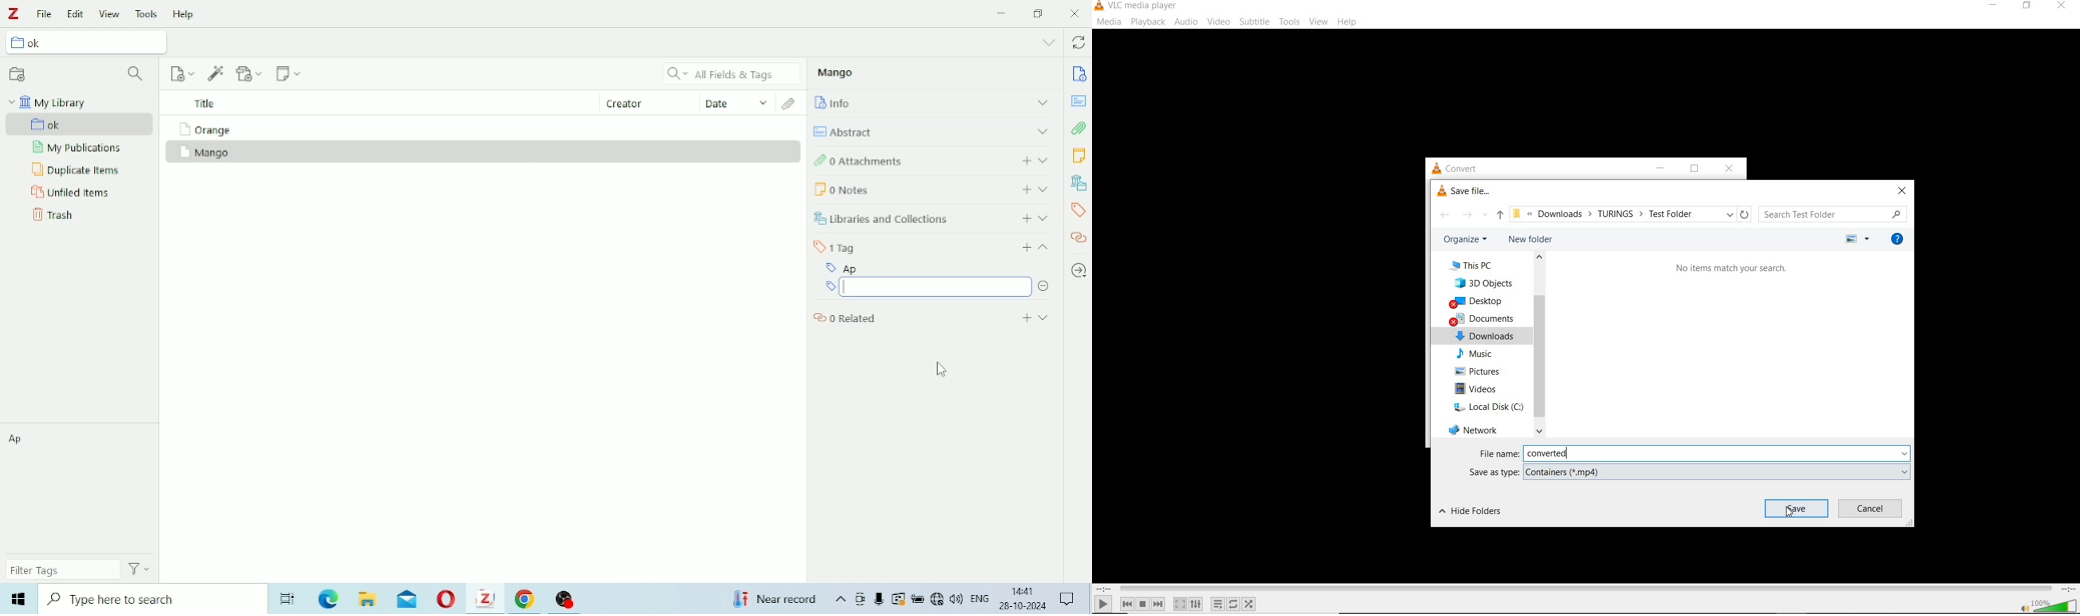  Describe the element at coordinates (2060, 8) in the screenshot. I see `close` at that location.